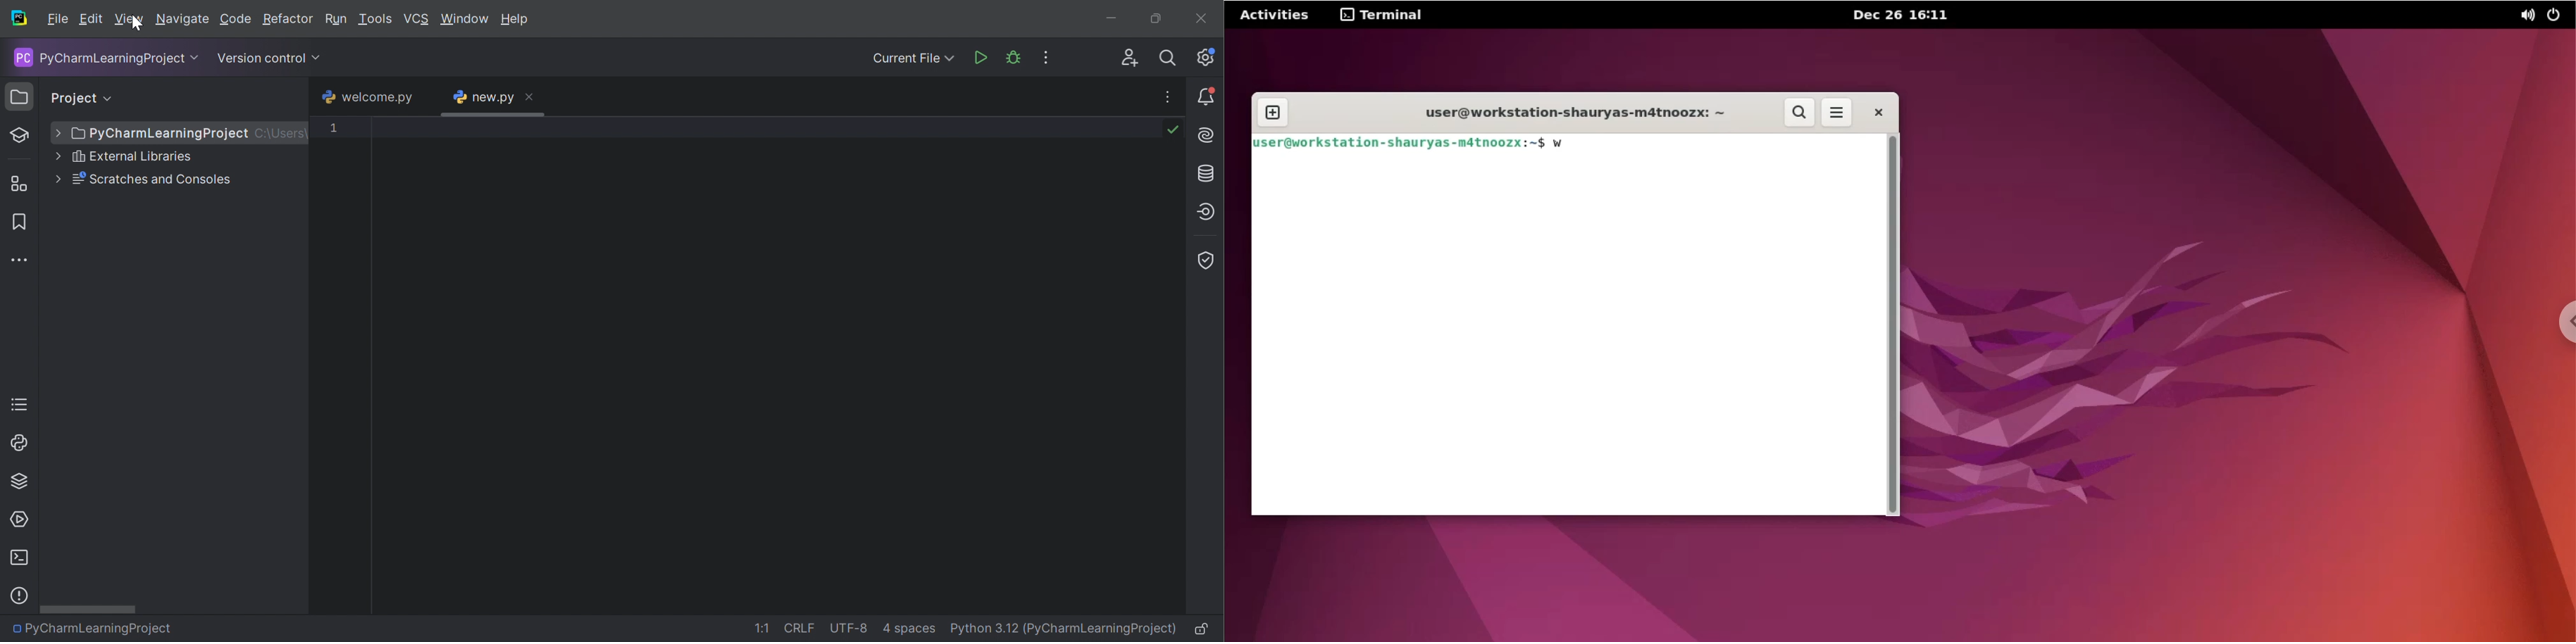  Describe the element at coordinates (282, 134) in the screenshot. I see `C:/Users` at that location.